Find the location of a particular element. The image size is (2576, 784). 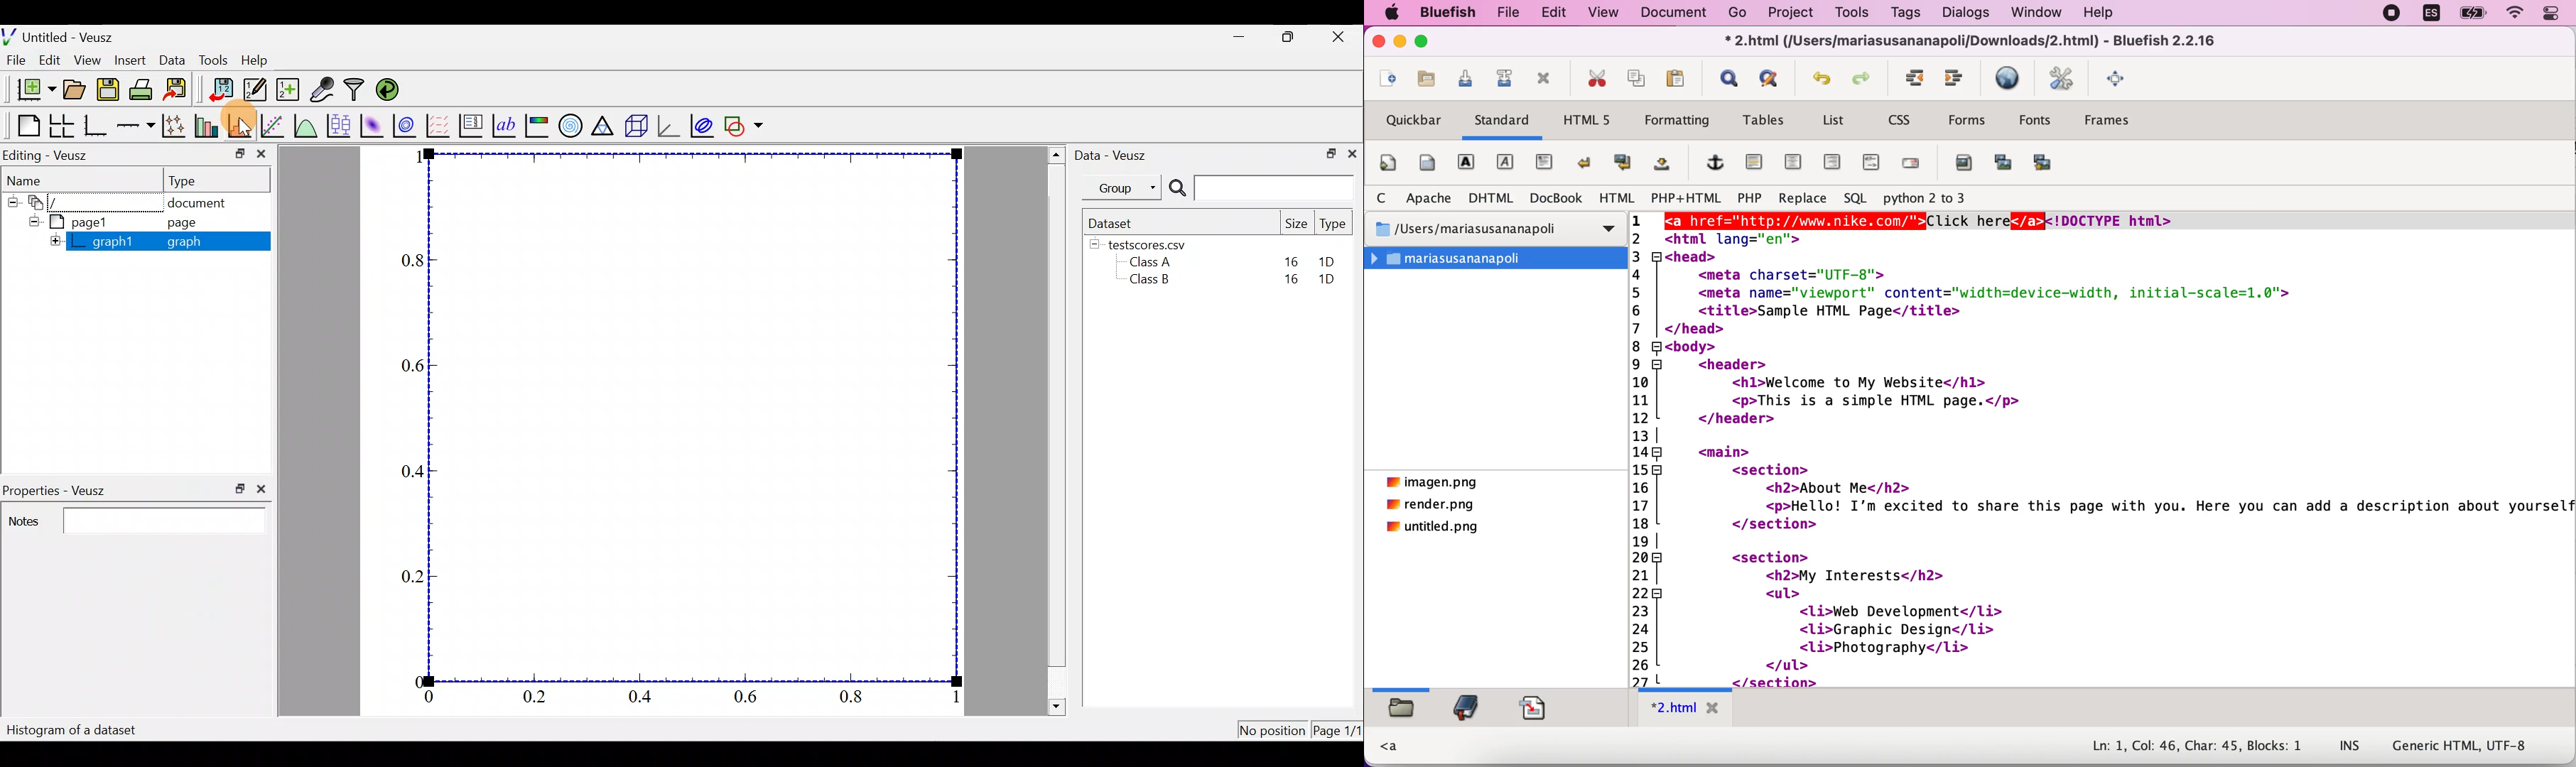

Plot a vector field is located at coordinates (440, 125).